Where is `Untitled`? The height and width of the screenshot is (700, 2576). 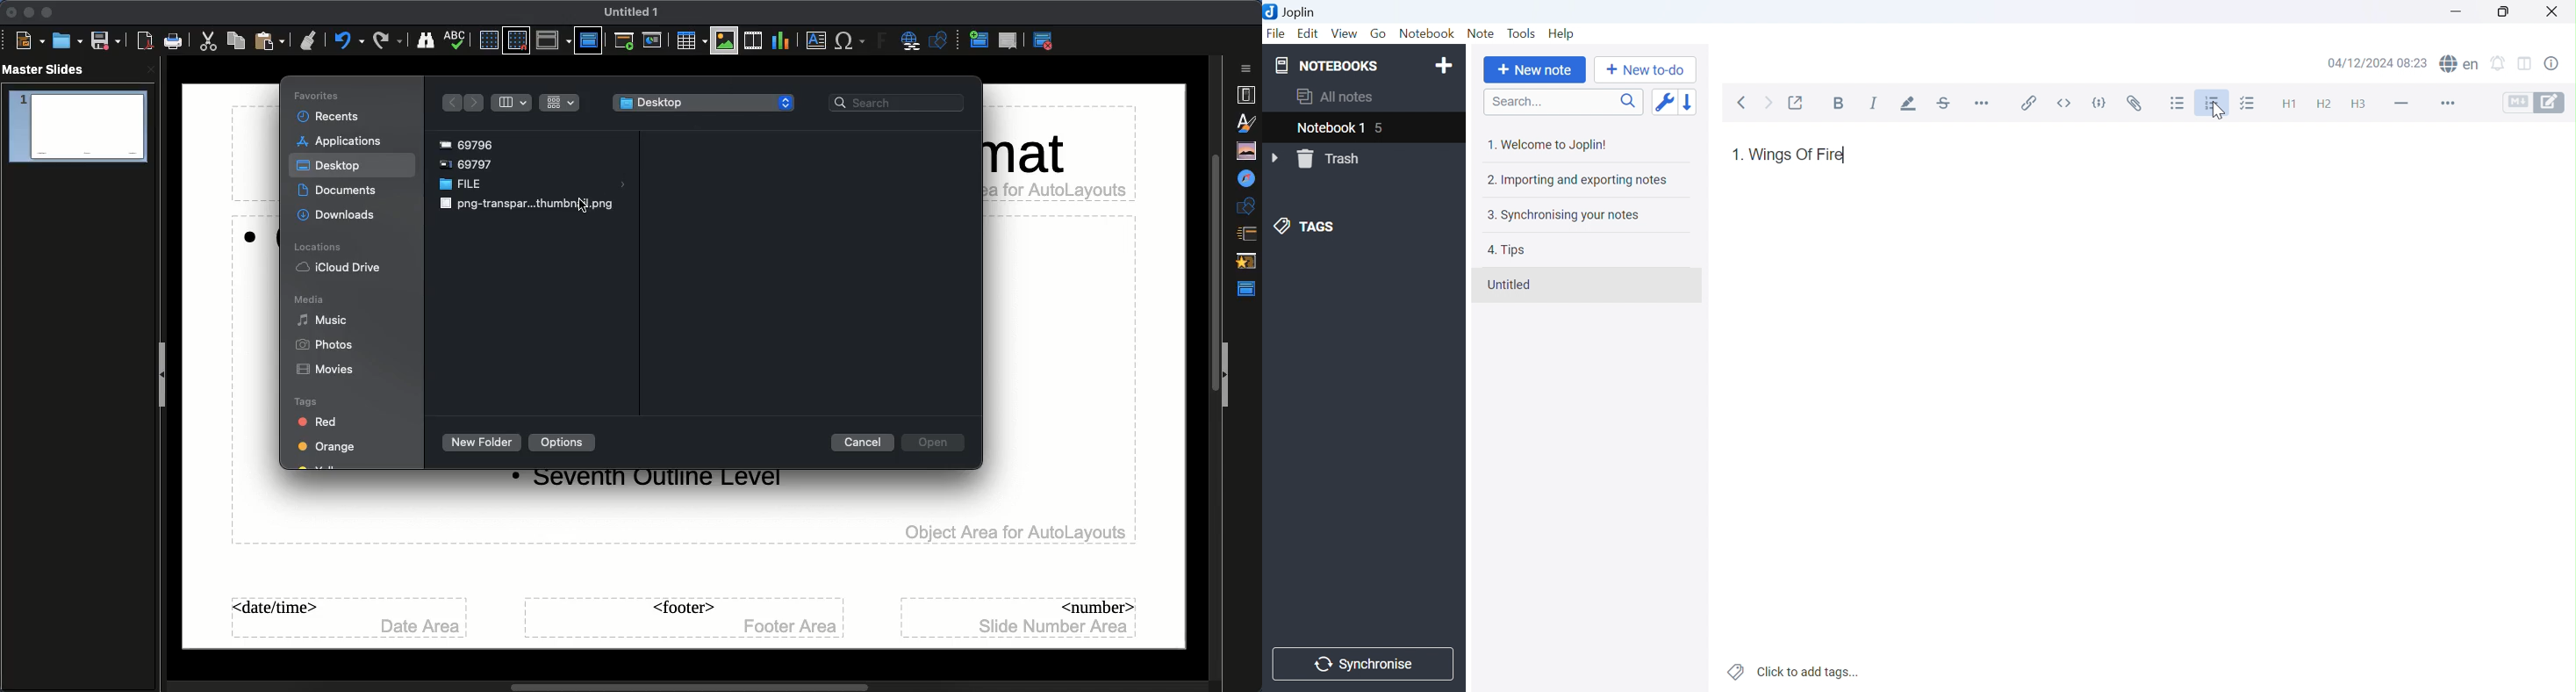 Untitled is located at coordinates (1508, 285).